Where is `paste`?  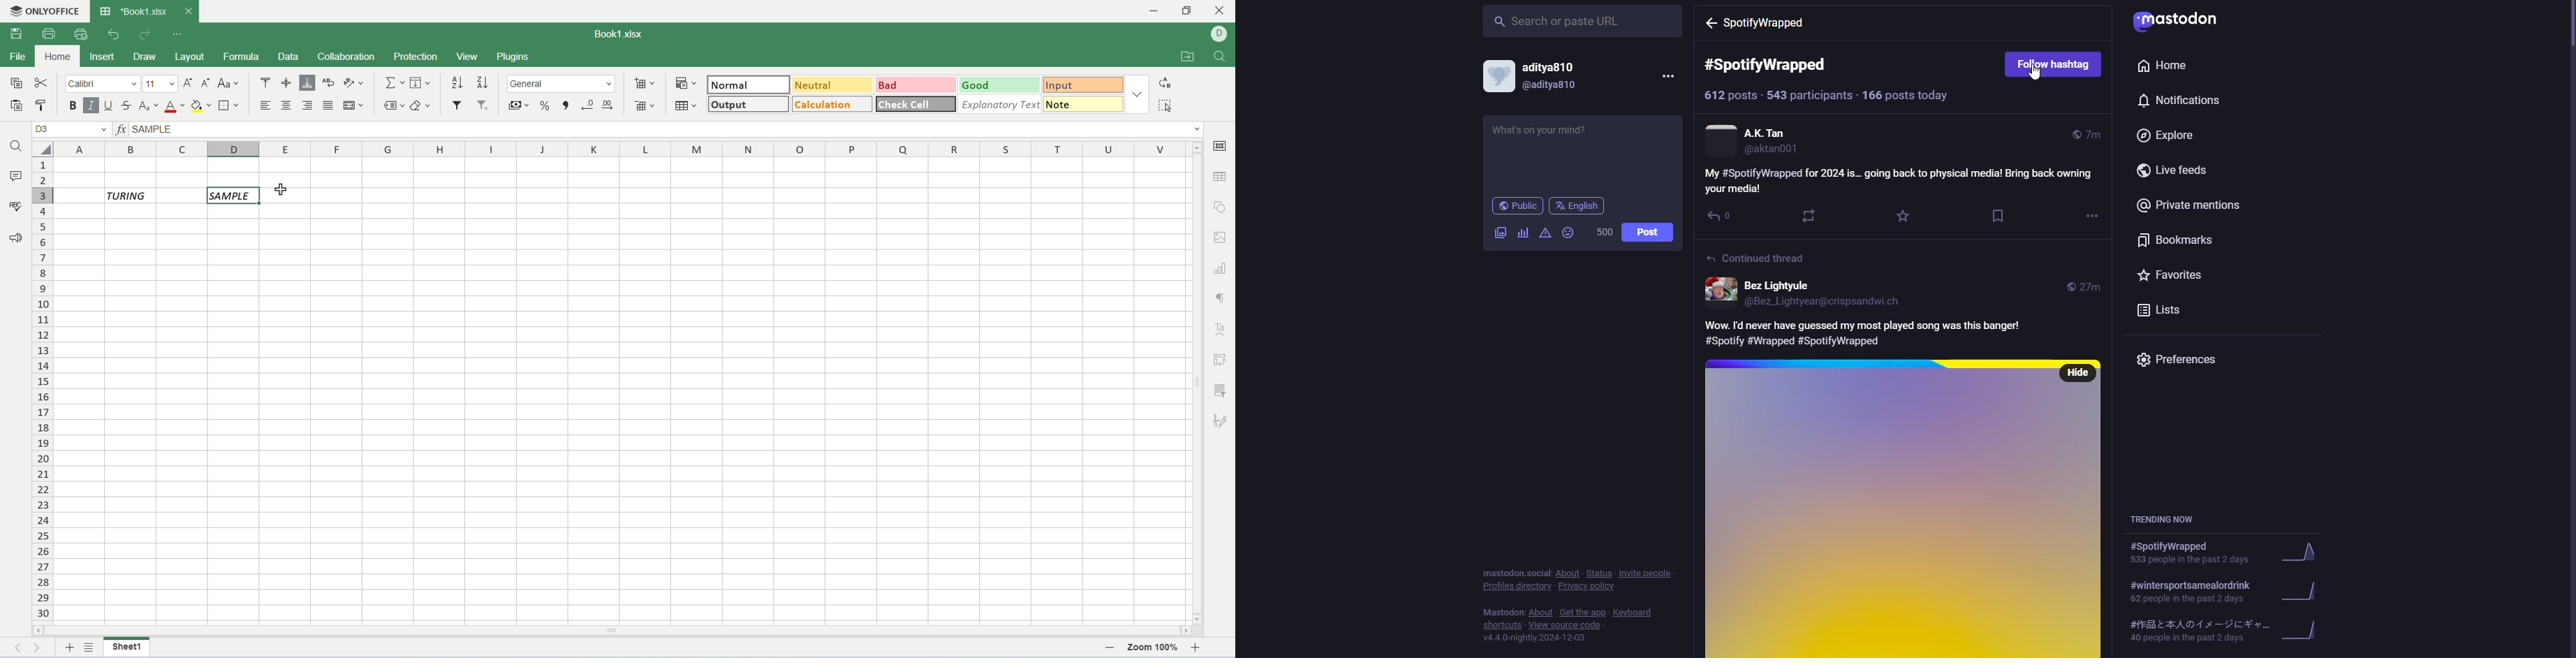 paste is located at coordinates (13, 106).